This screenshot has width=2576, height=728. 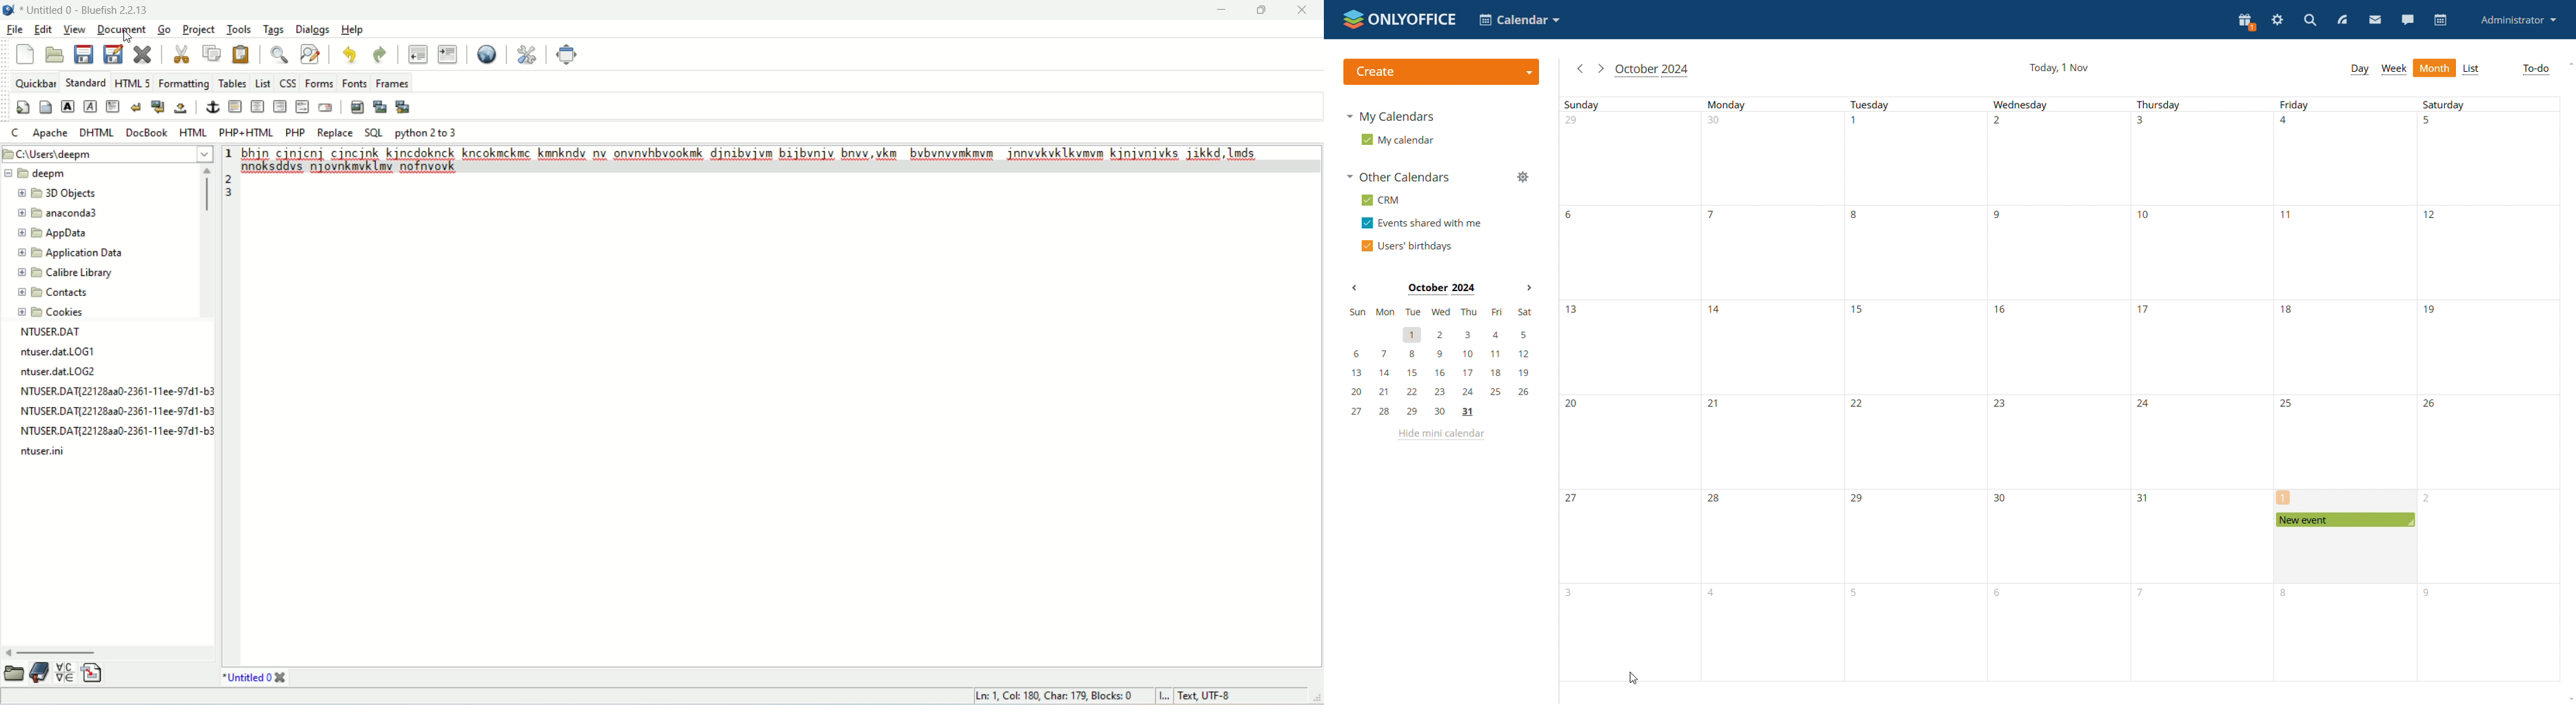 I want to click on week view, so click(x=2395, y=70).